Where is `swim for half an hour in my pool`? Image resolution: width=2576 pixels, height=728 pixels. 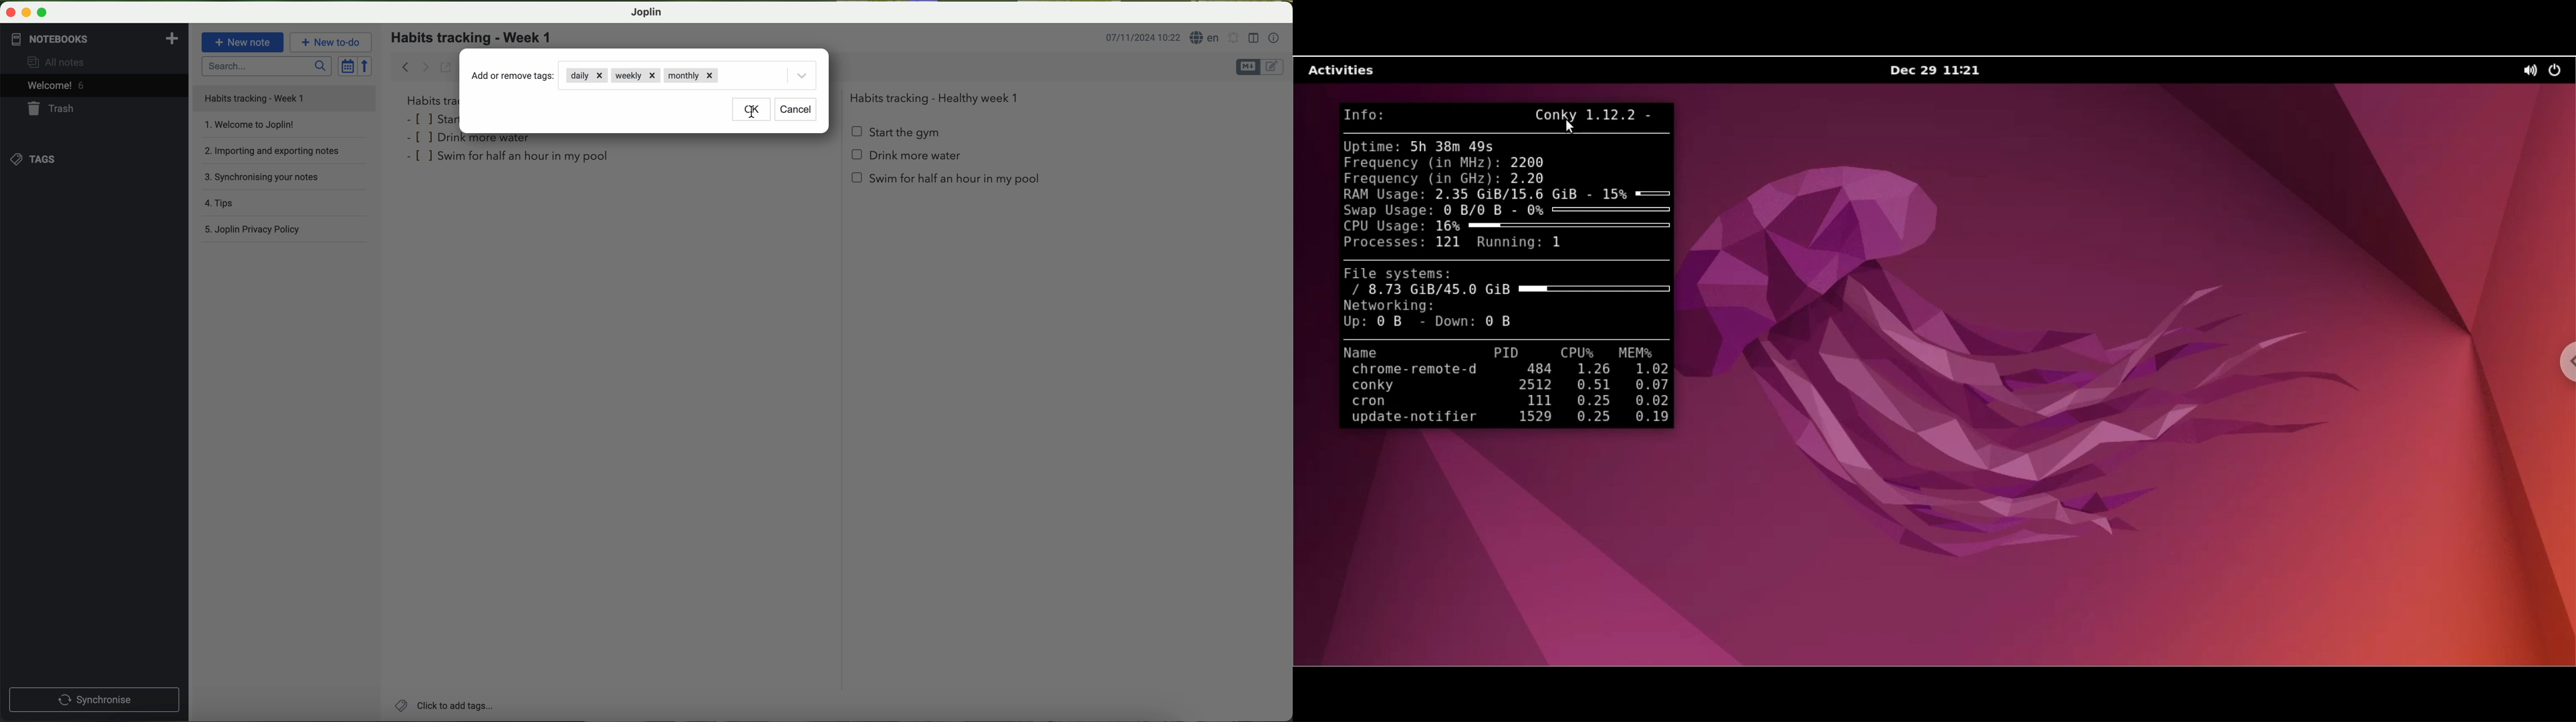 swim for half an hour in my pool is located at coordinates (510, 158).